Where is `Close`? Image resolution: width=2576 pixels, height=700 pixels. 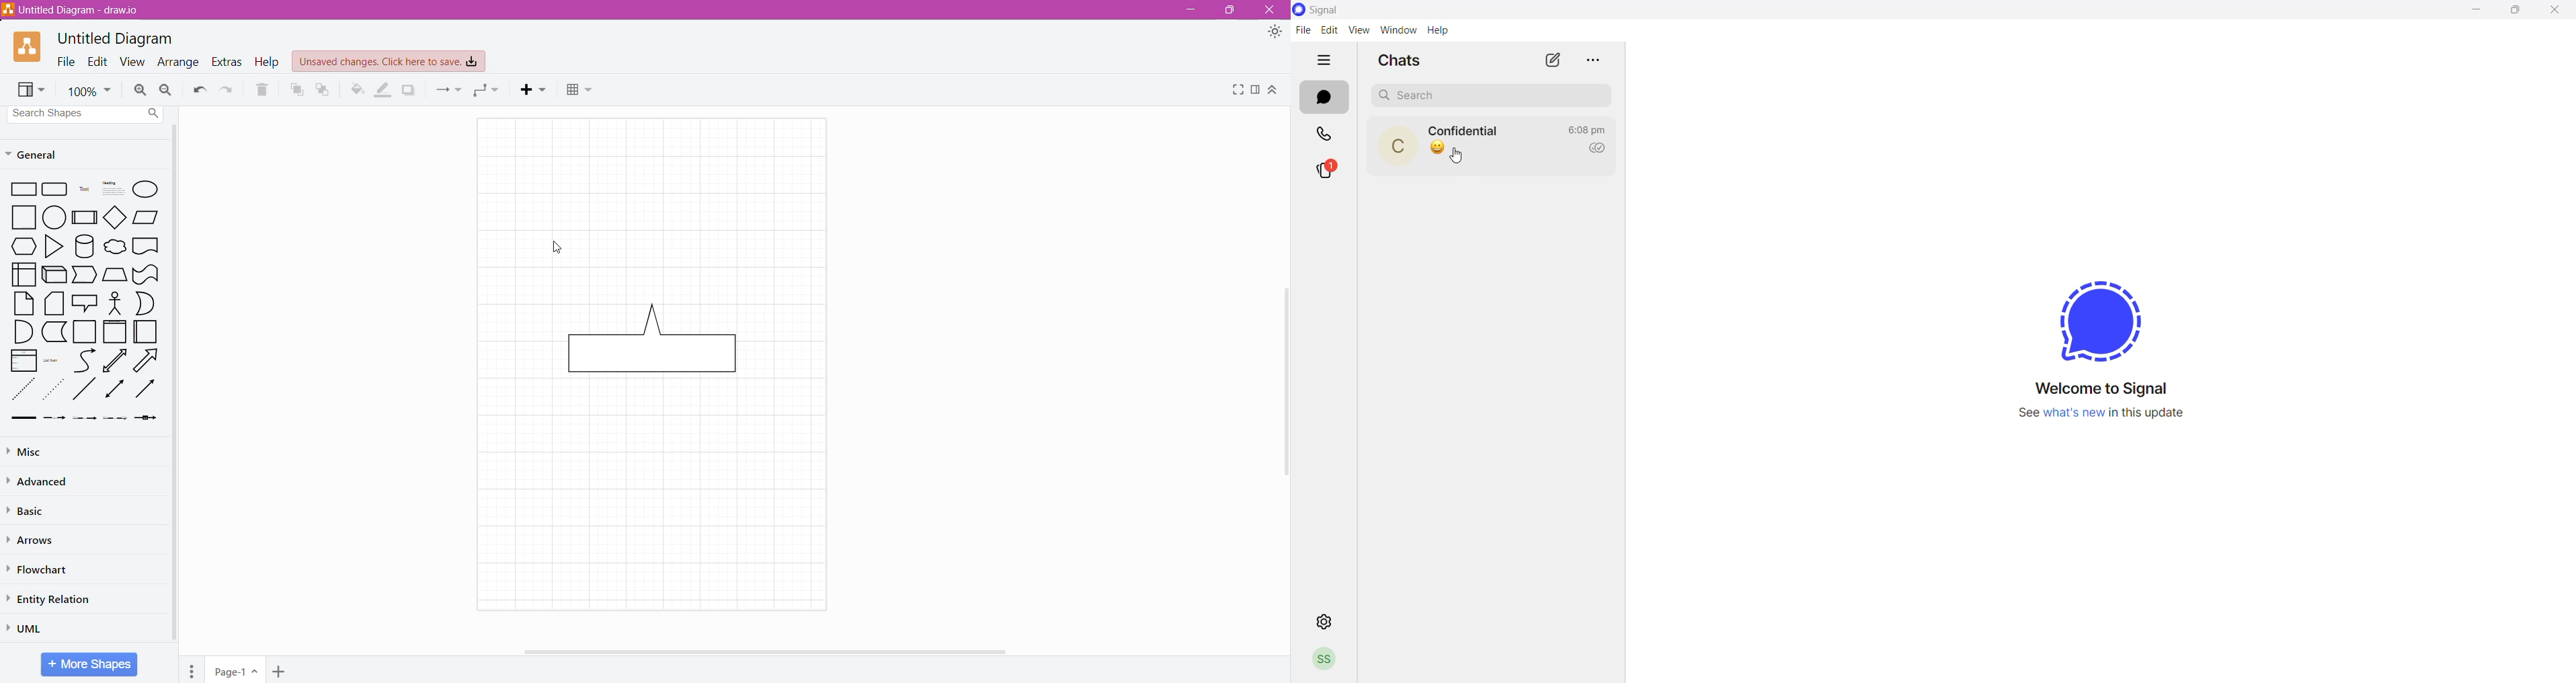 Close is located at coordinates (1271, 10).